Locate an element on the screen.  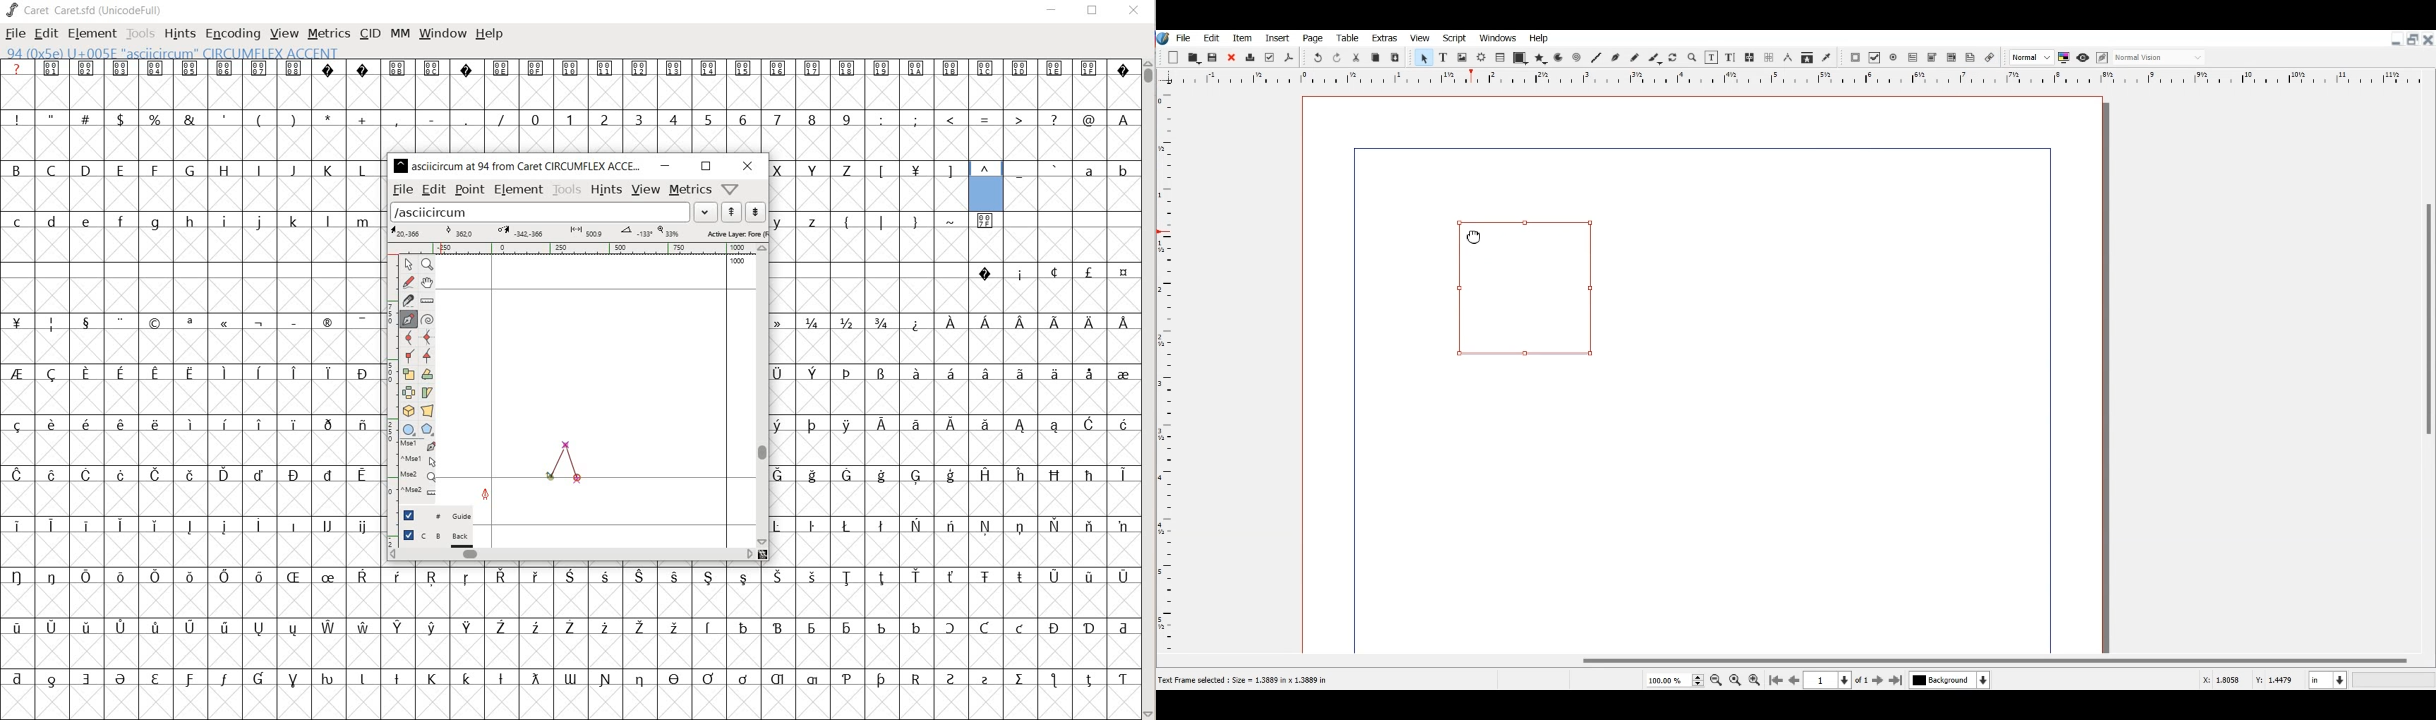
94 0xSe U+00SE "asciicircum" CIRCUMFLEX ACCENT is located at coordinates (987, 187).